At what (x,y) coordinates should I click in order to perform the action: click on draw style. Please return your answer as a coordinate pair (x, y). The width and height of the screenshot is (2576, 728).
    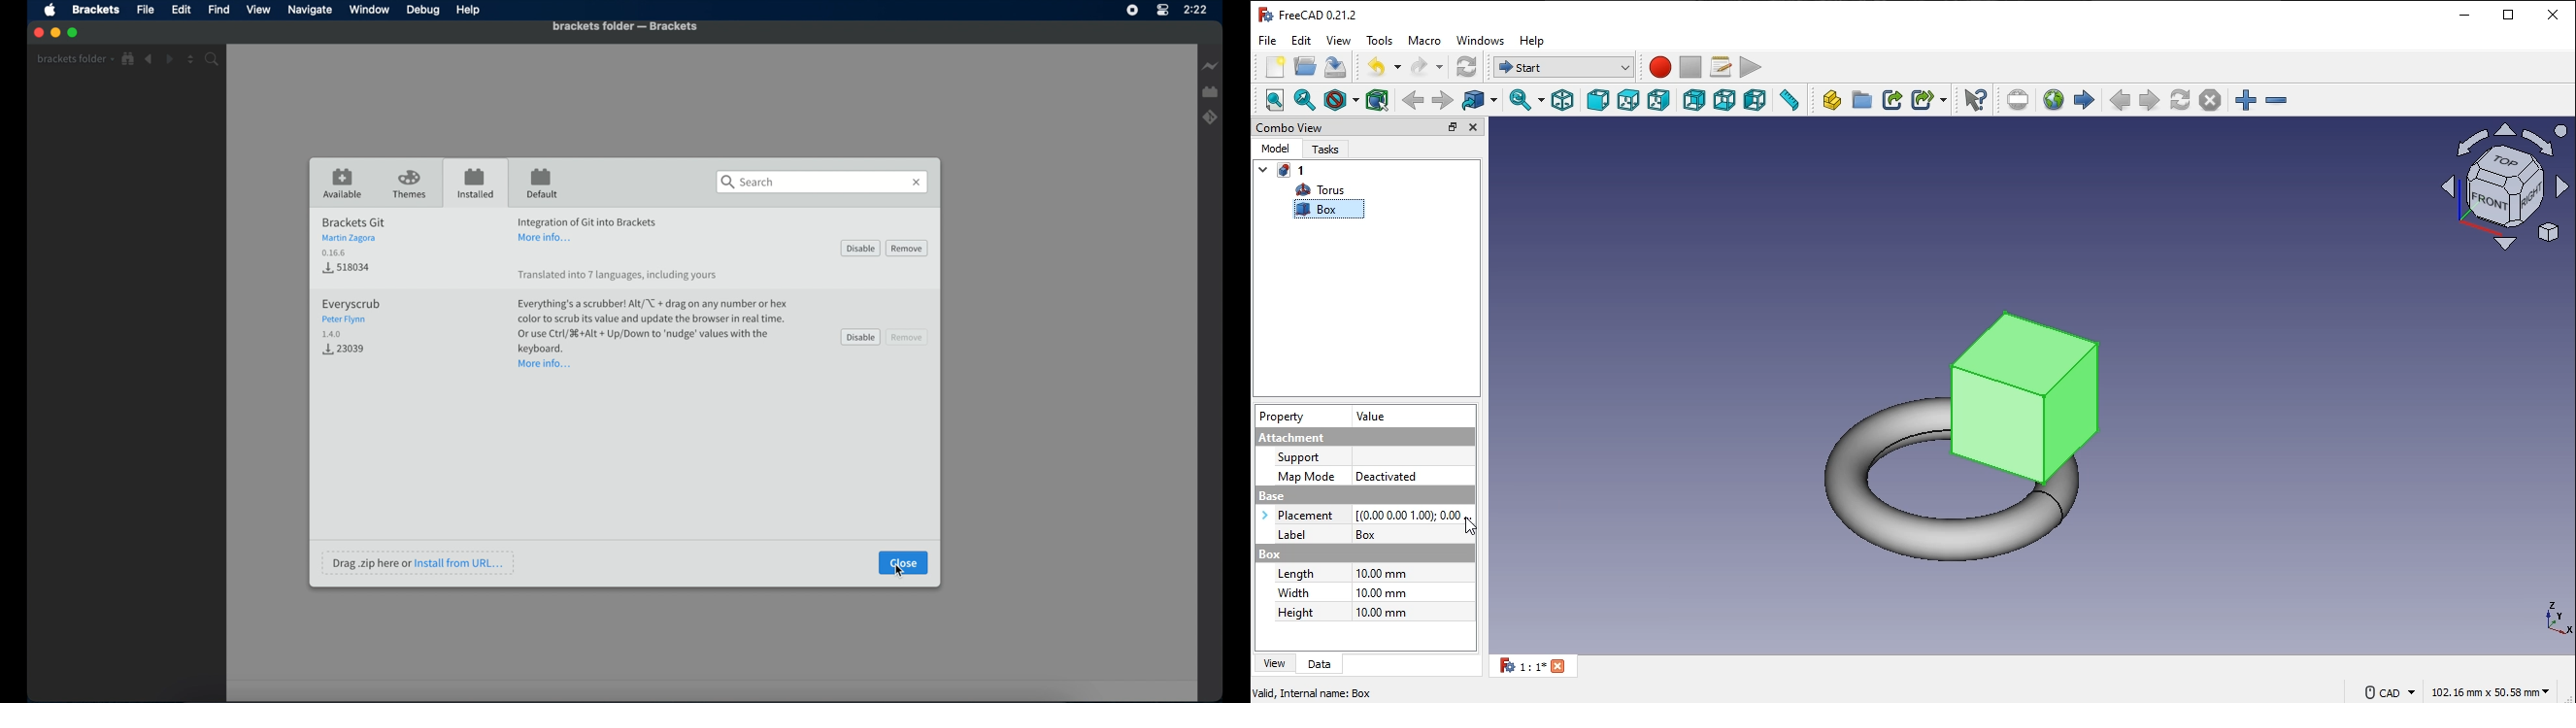
    Looking at the image, I should click on (1344, 99).